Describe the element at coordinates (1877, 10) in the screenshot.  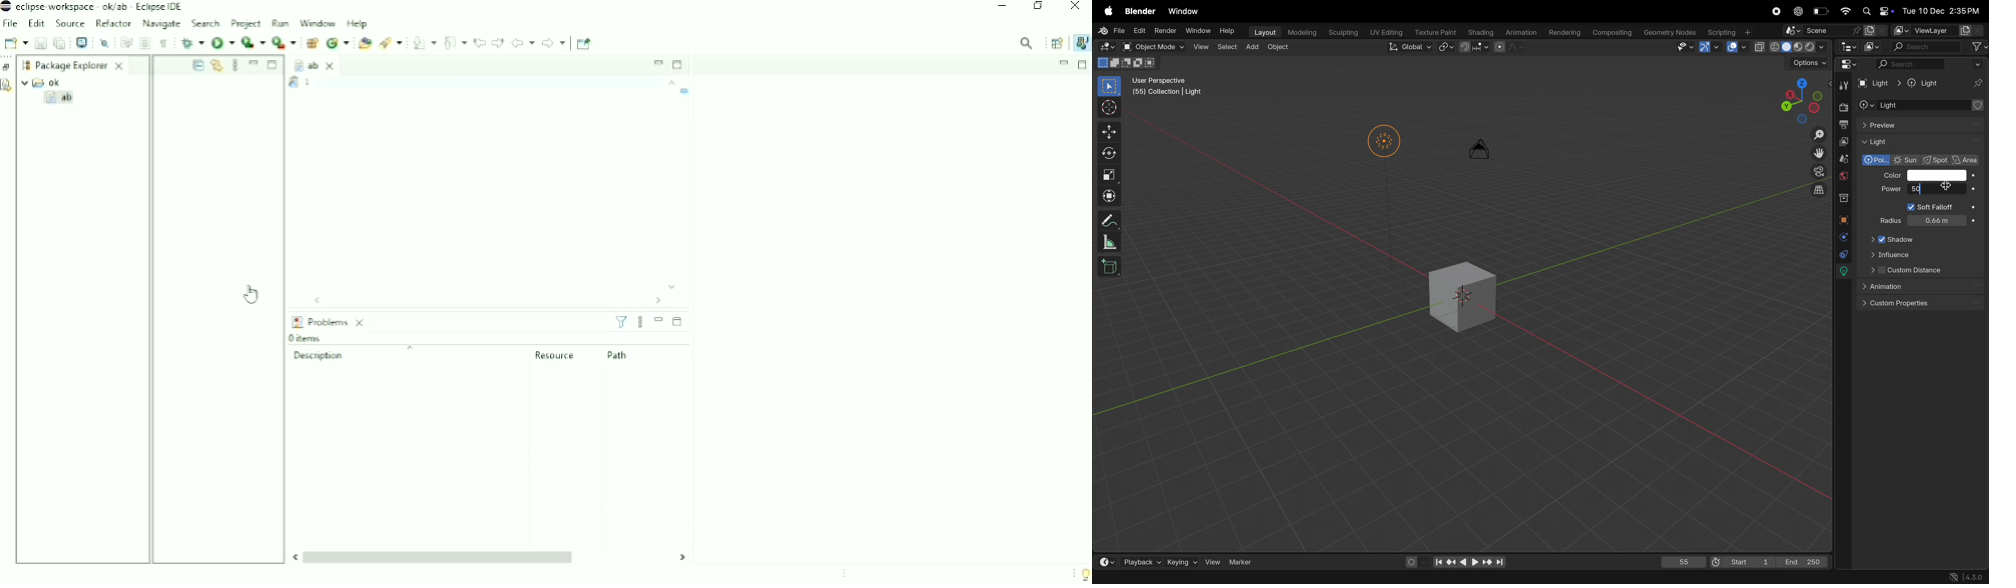
I see `apple widgets` at that location.